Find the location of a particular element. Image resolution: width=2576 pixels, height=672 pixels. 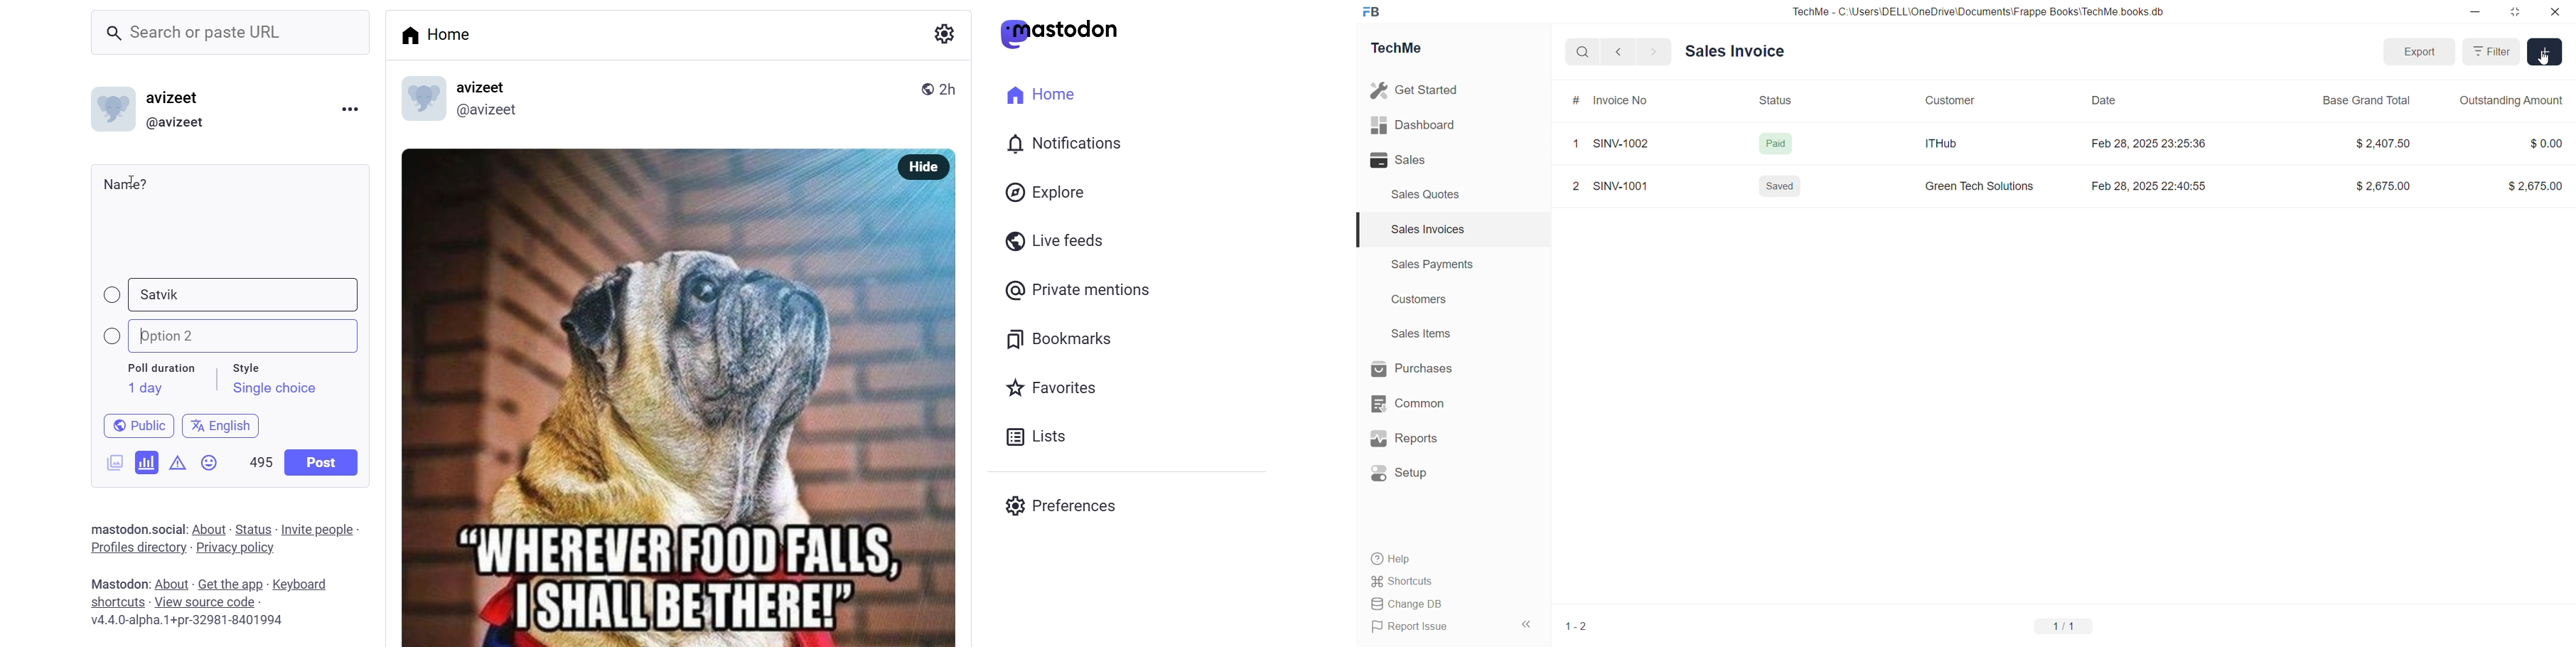

Feb 28, 2025 22:40:55 is located at coordinates (2154, 186).